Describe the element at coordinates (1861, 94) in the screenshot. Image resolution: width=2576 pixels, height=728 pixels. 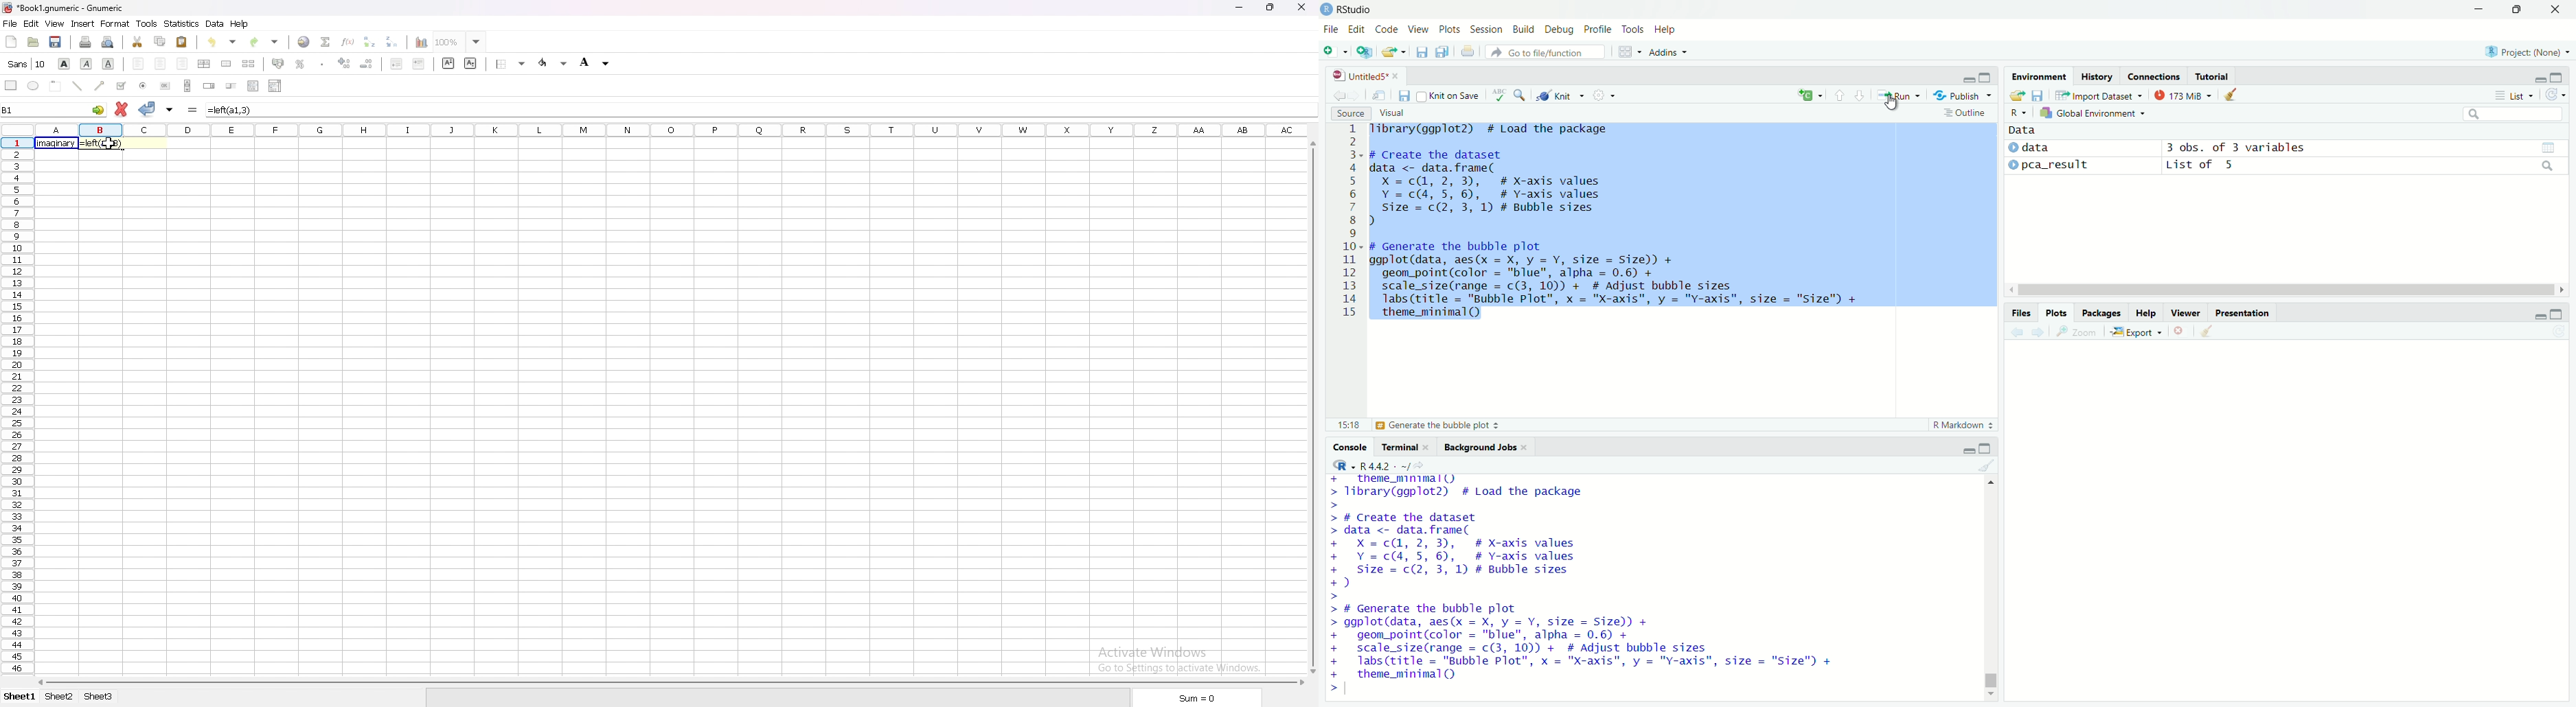
I see `go to next section` at that location.